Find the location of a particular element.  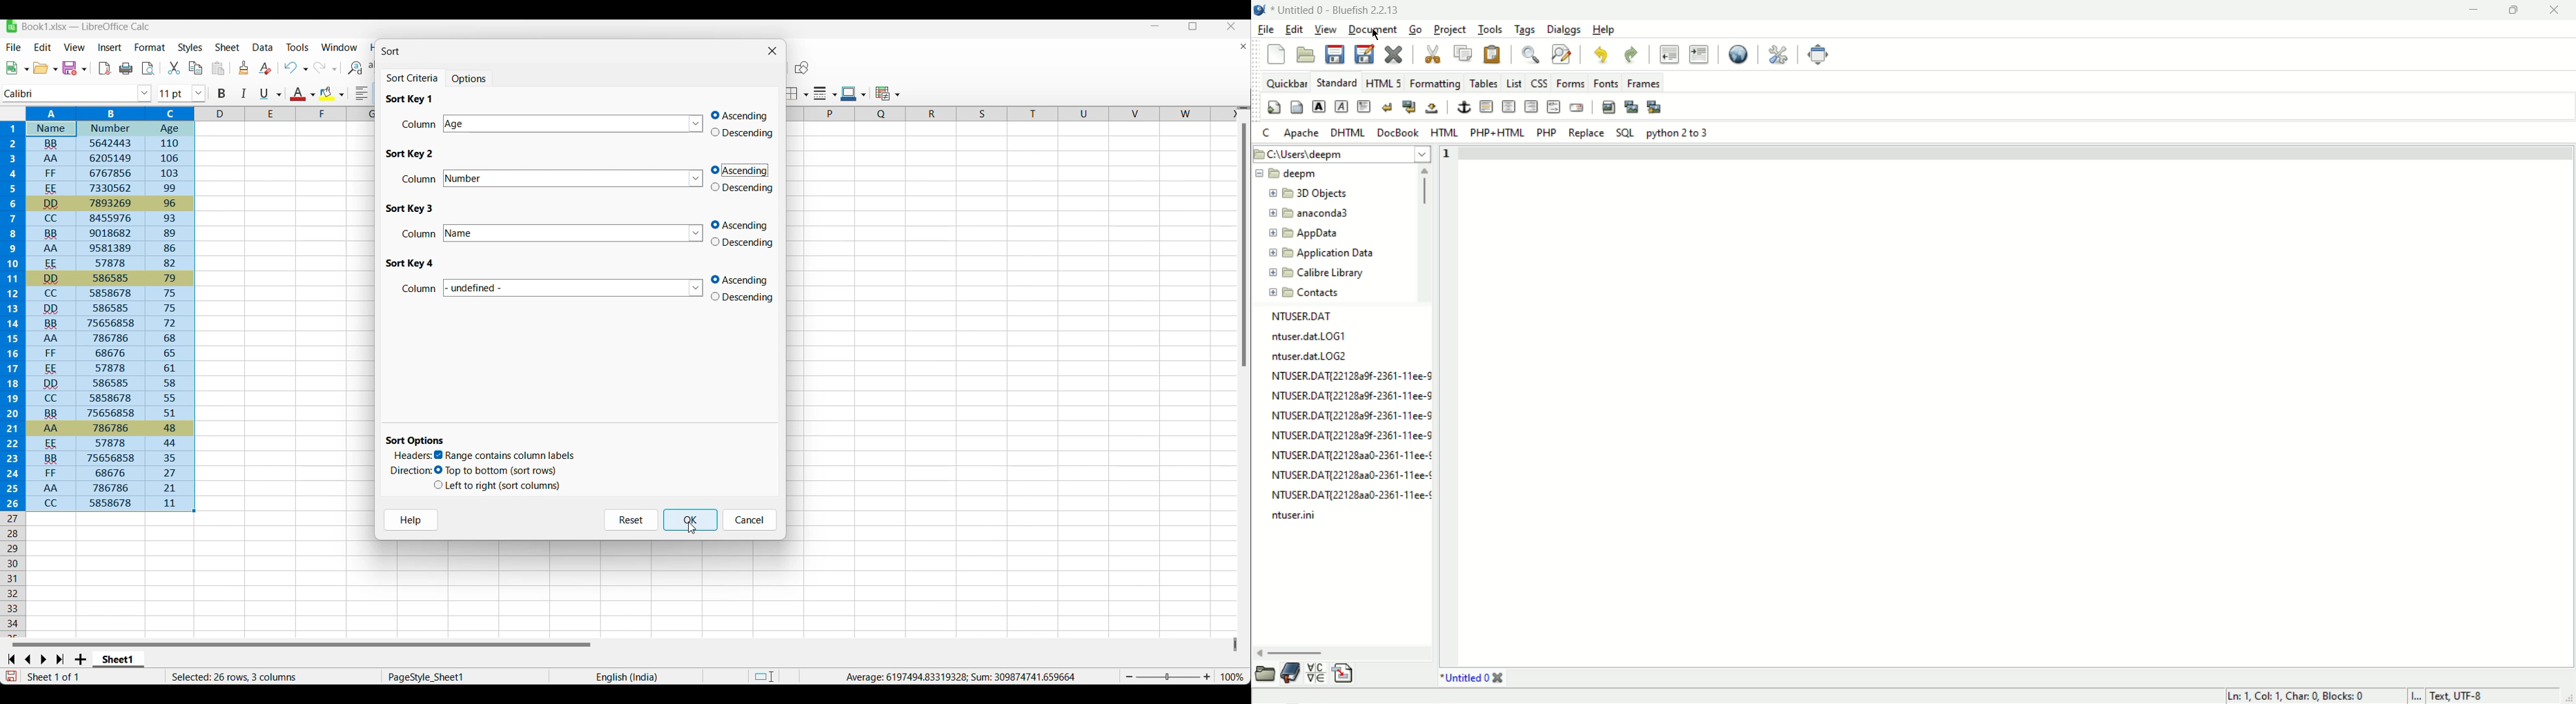

Toggle on for column labels in Range is located at coordinates (505, 456).